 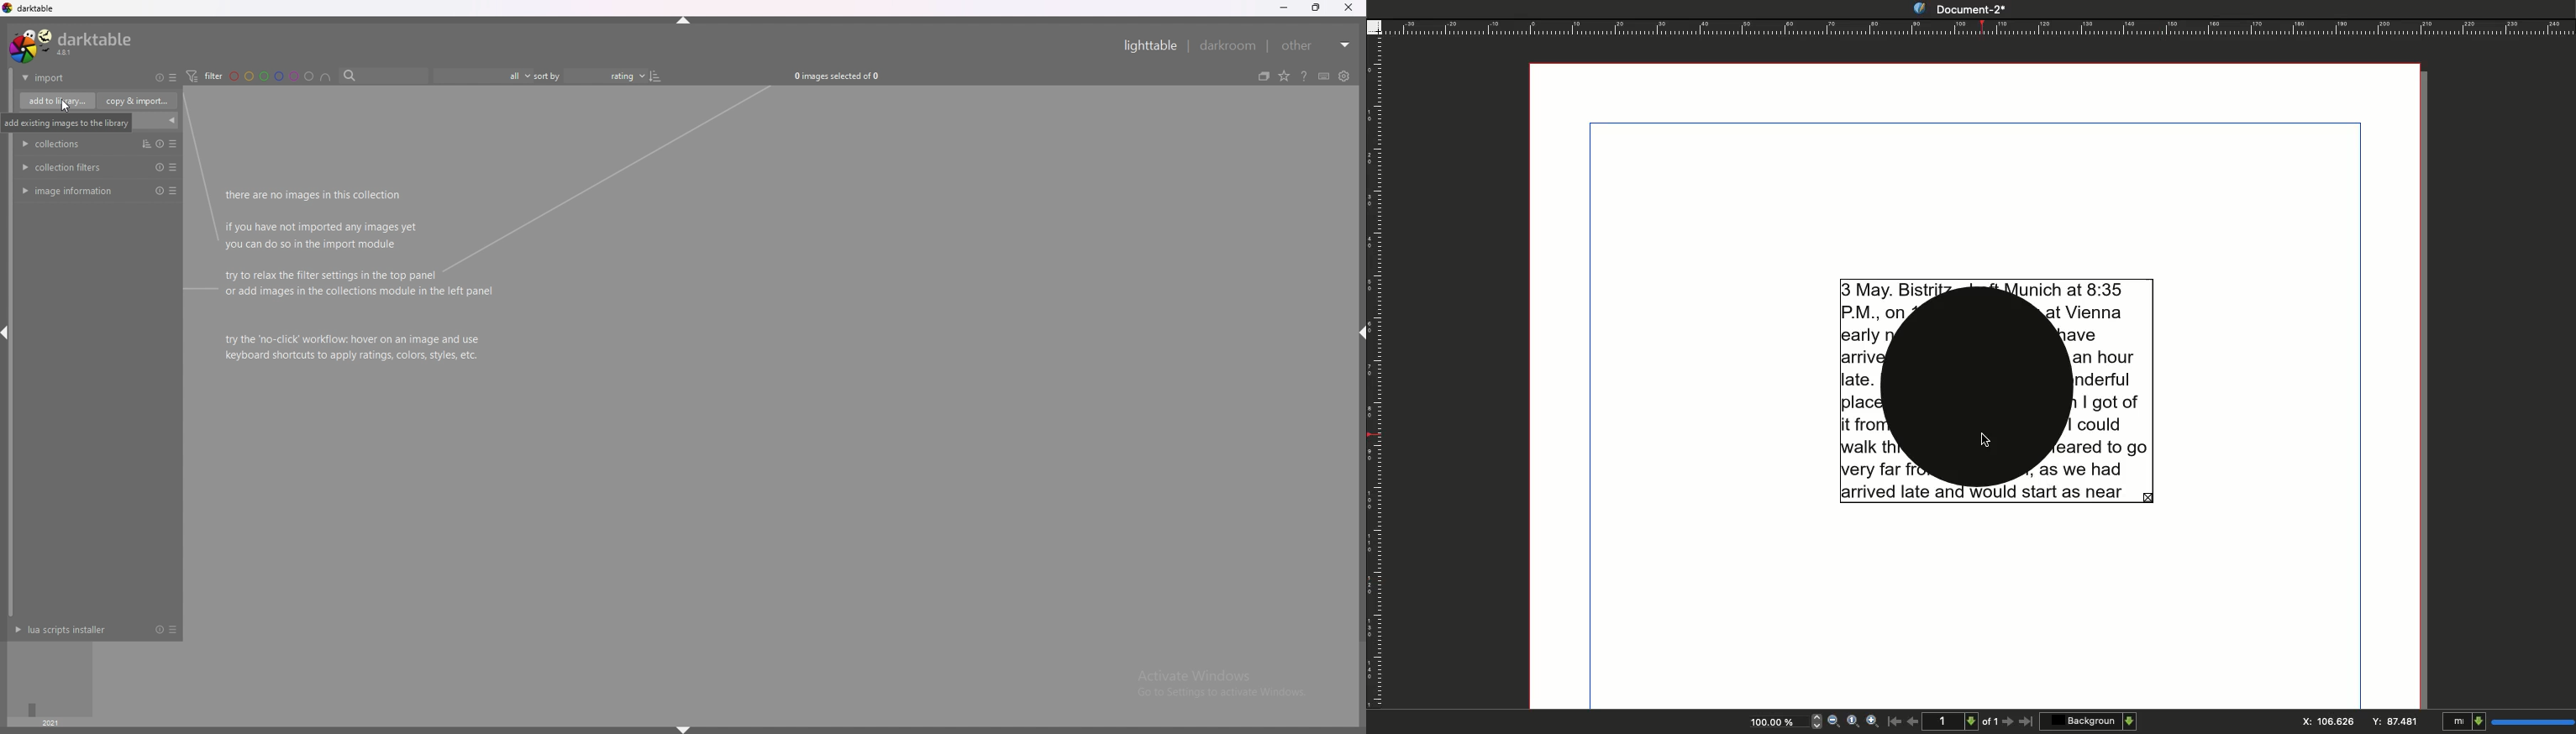 What do you see at coordinates (1962, 721) in the screenshot?
I see `Page count` at bounding box center [1962, 721].